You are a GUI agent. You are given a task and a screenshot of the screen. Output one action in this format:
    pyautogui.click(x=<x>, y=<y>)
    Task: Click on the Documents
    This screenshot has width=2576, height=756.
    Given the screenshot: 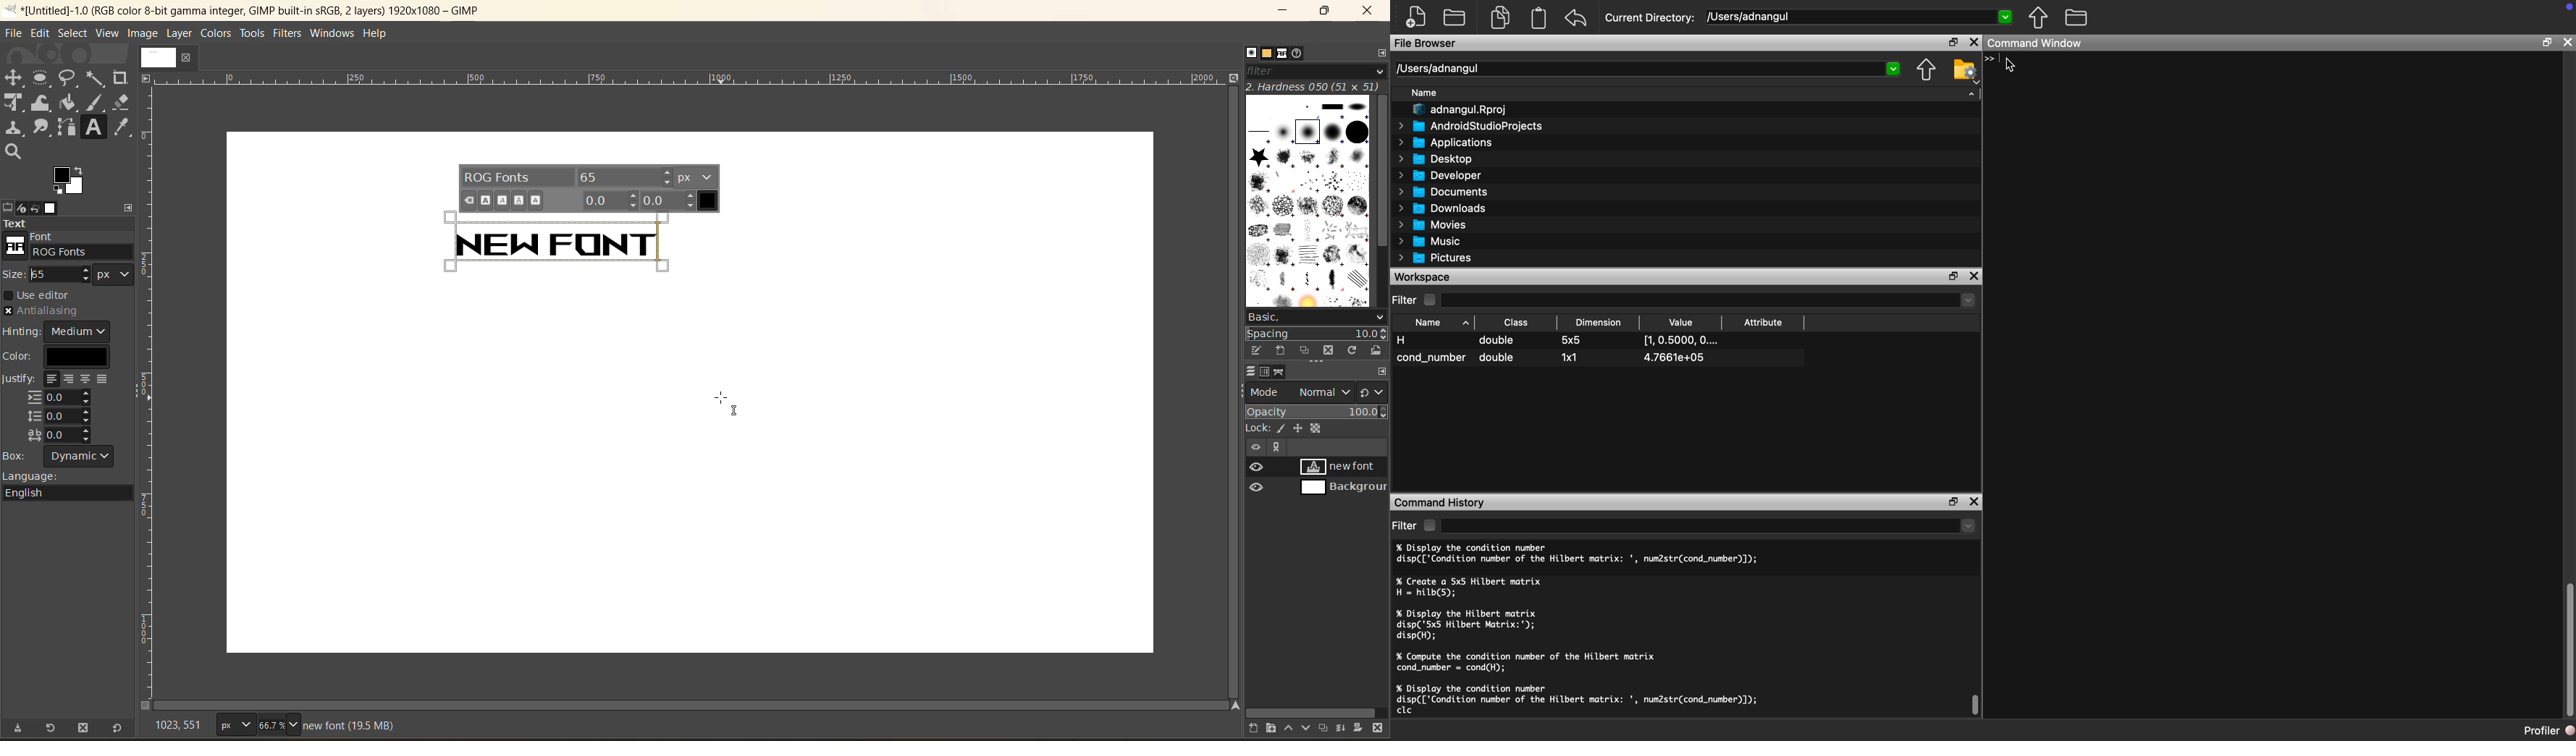 What is the action you would take?
    pyautogui.click(x=1443, y=192)
    